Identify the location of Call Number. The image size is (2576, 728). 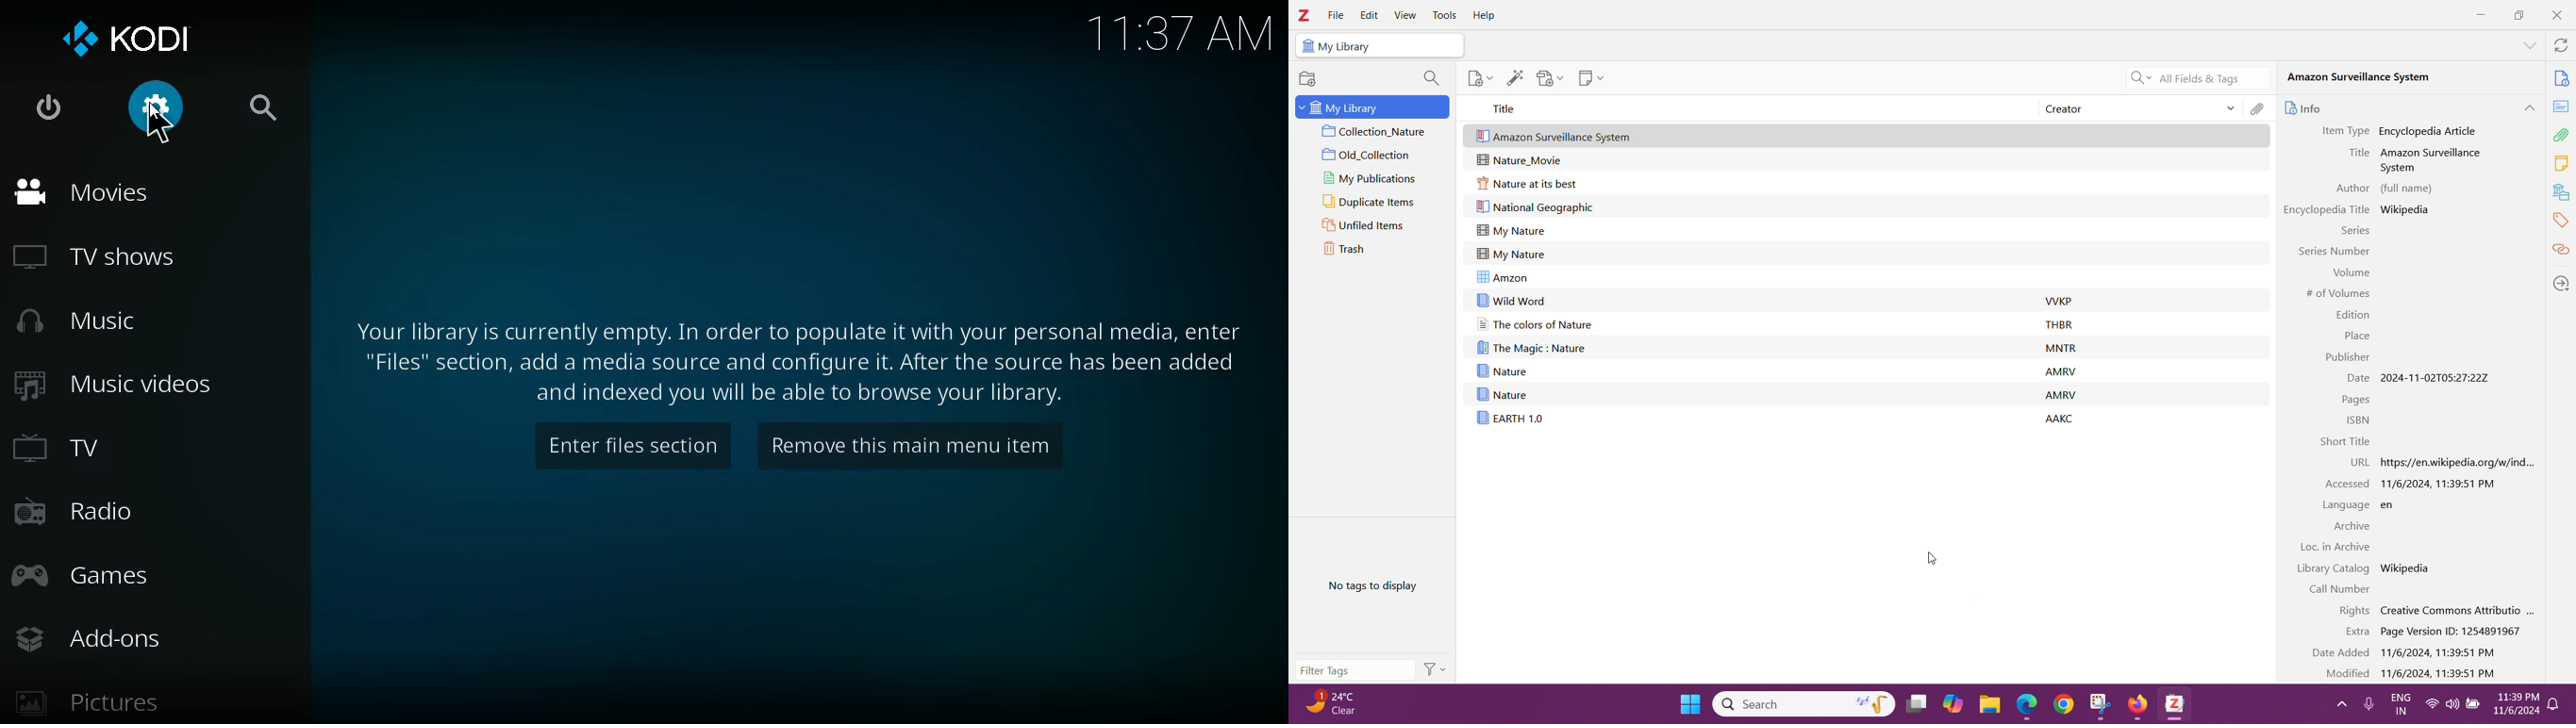
(2338, 589).